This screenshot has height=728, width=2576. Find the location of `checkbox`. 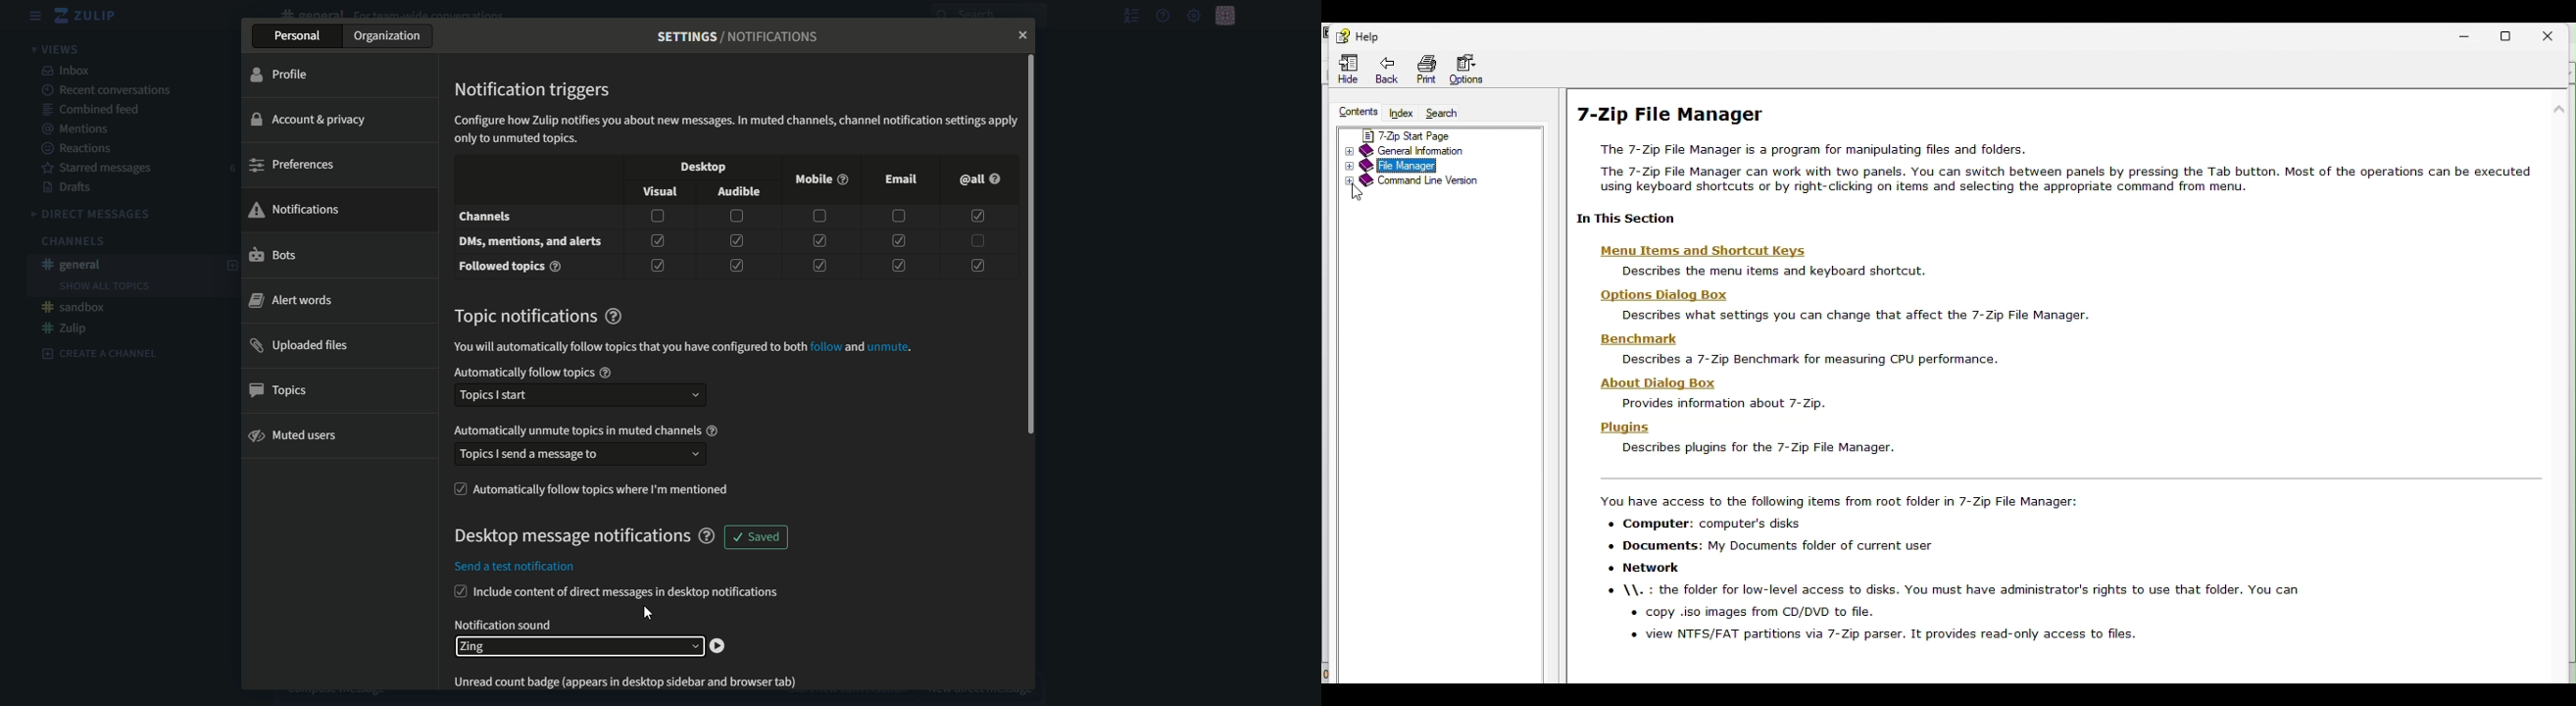

checkbox is located at coordinates (736, 265).